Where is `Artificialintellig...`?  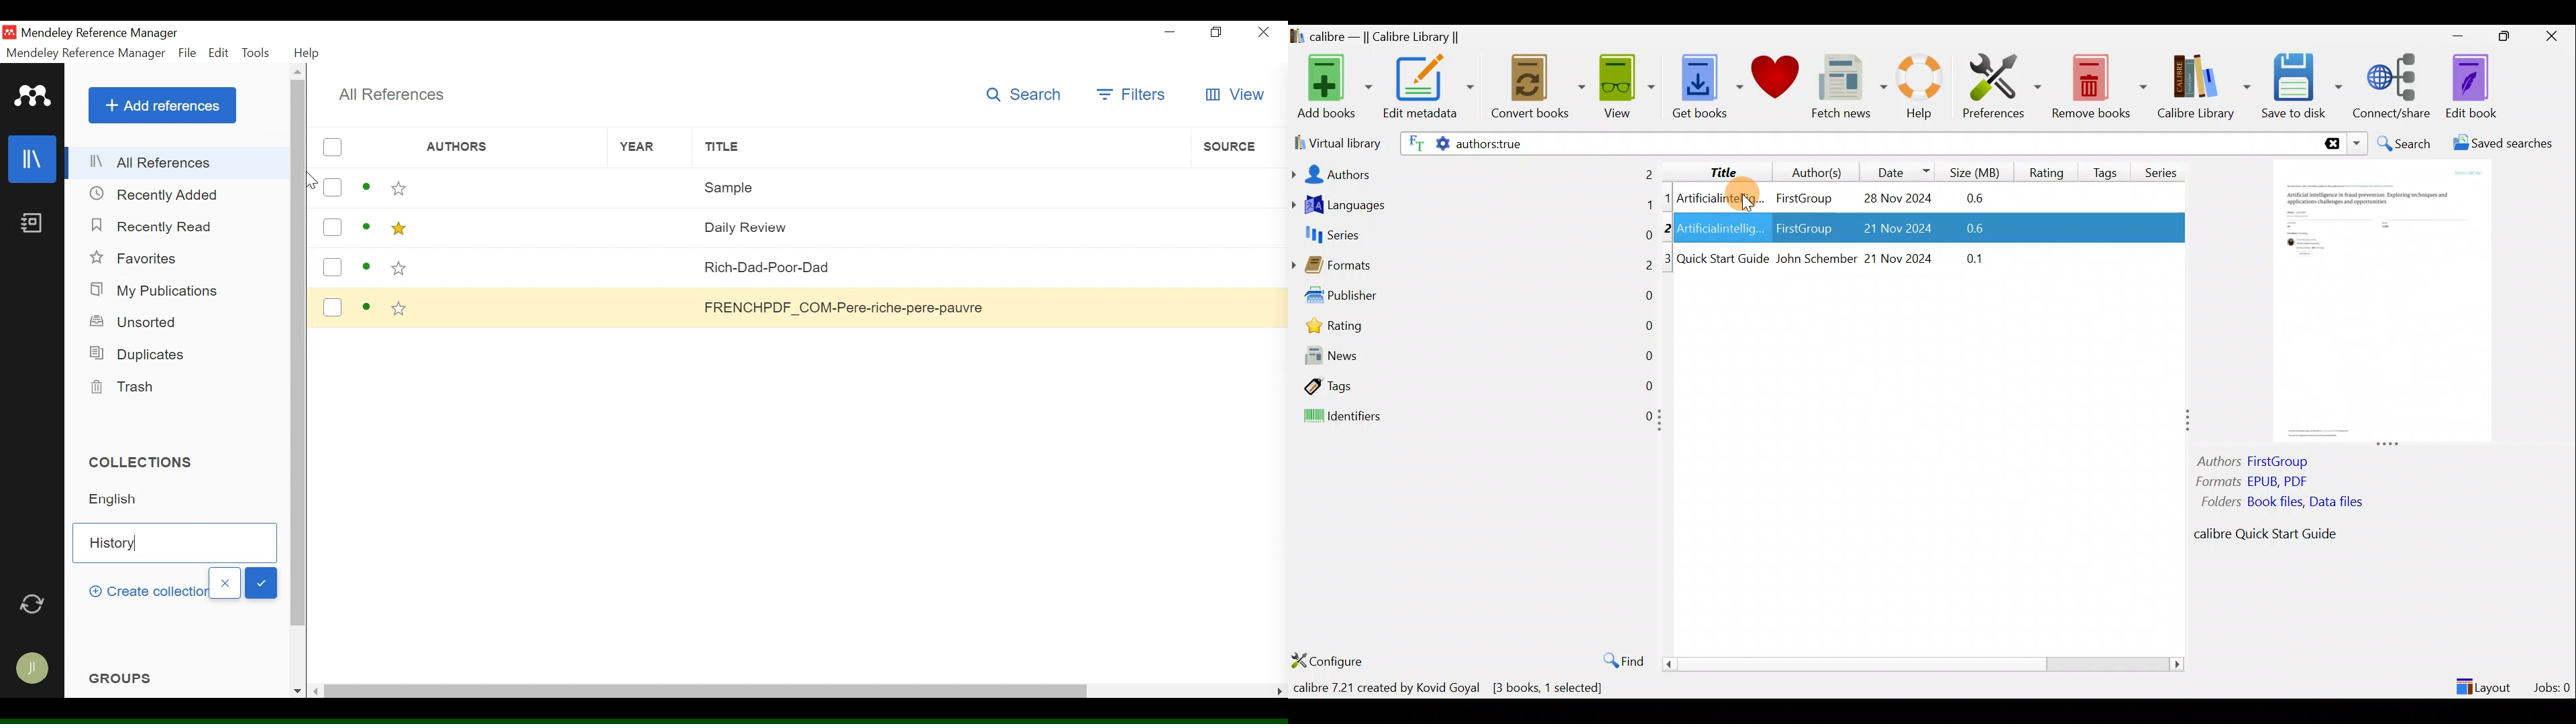
Artificialintellig... is located at coordinates (1722, 197).